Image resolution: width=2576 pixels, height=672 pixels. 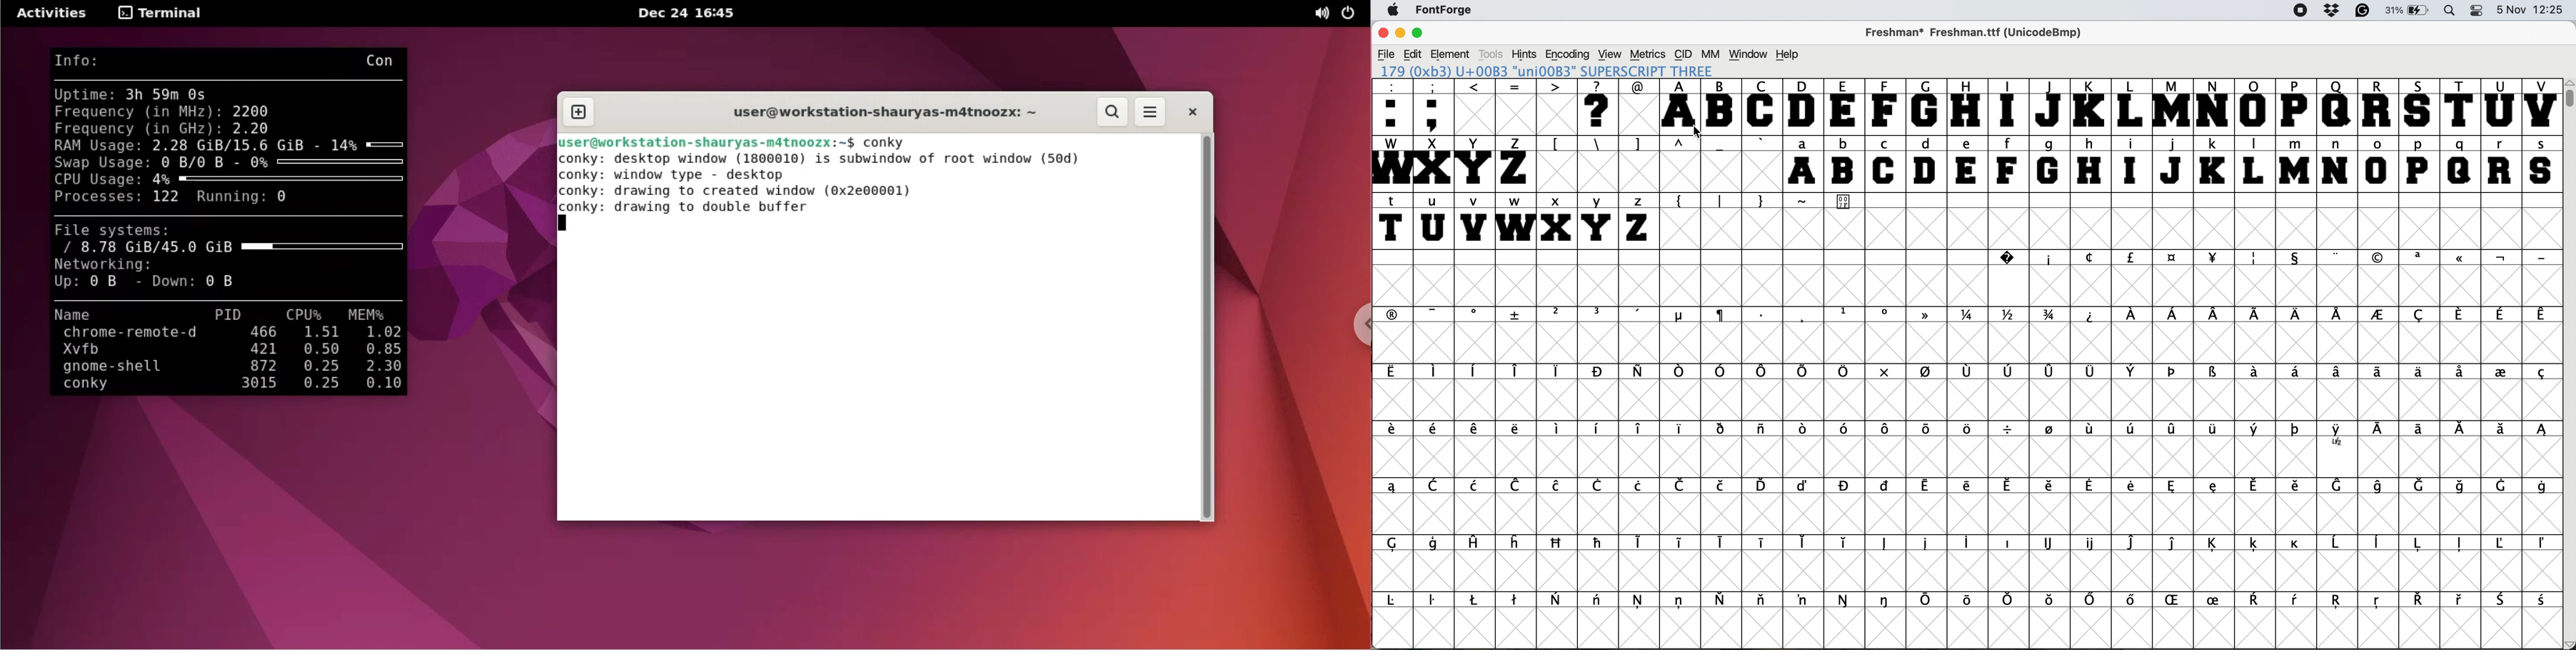 What do you see at coordinates (1723, 542) in the screenshot?
I see `symbol` at bounding box center [1723, 542].